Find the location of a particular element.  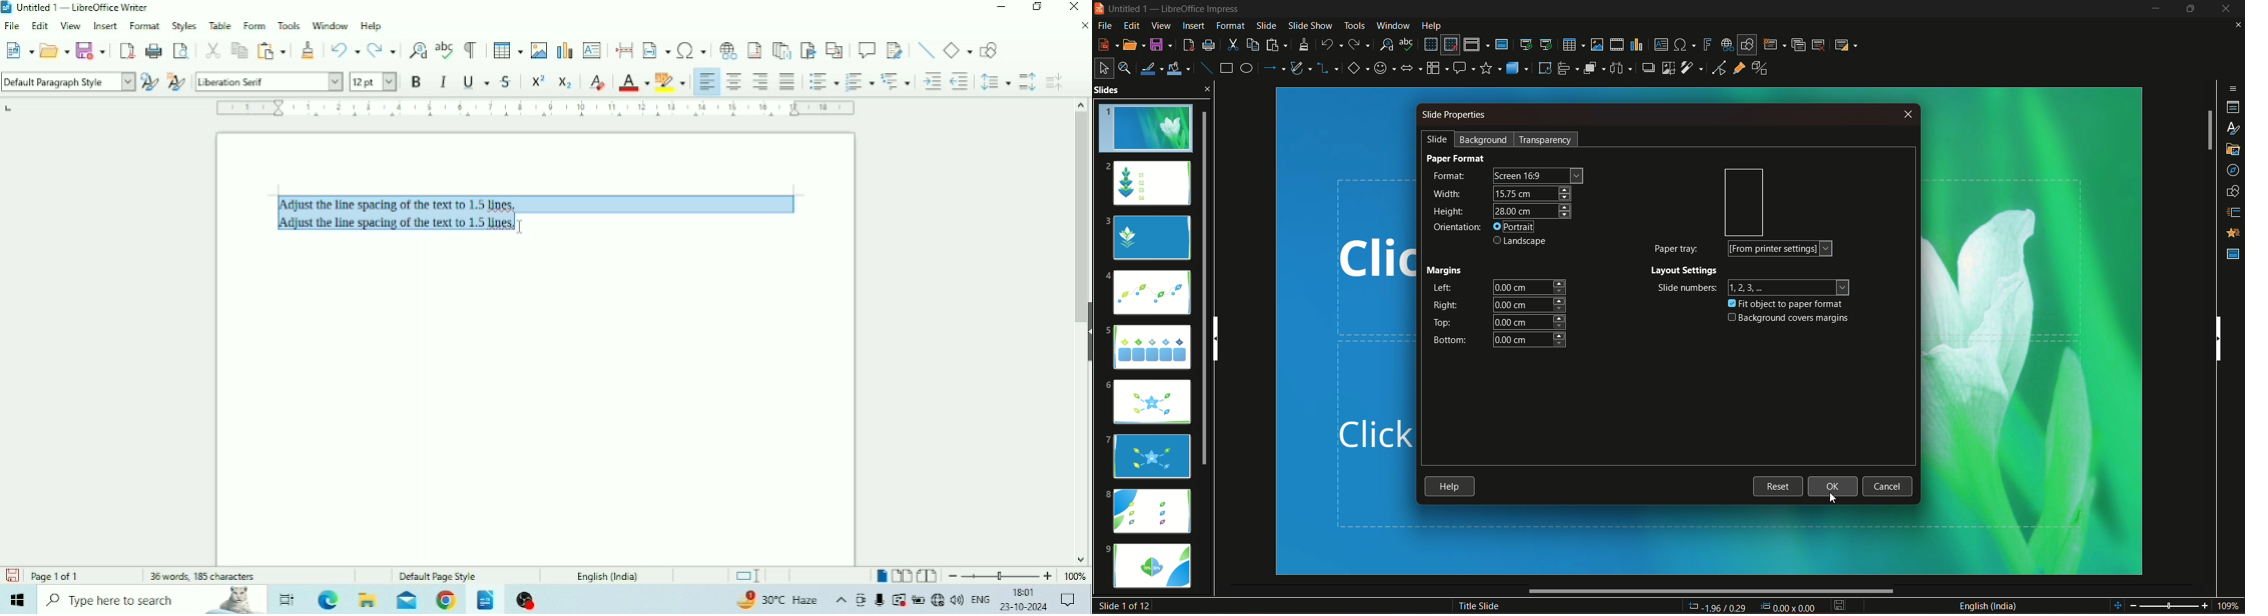

toggle point edit is located at coordinates (1717, 70).